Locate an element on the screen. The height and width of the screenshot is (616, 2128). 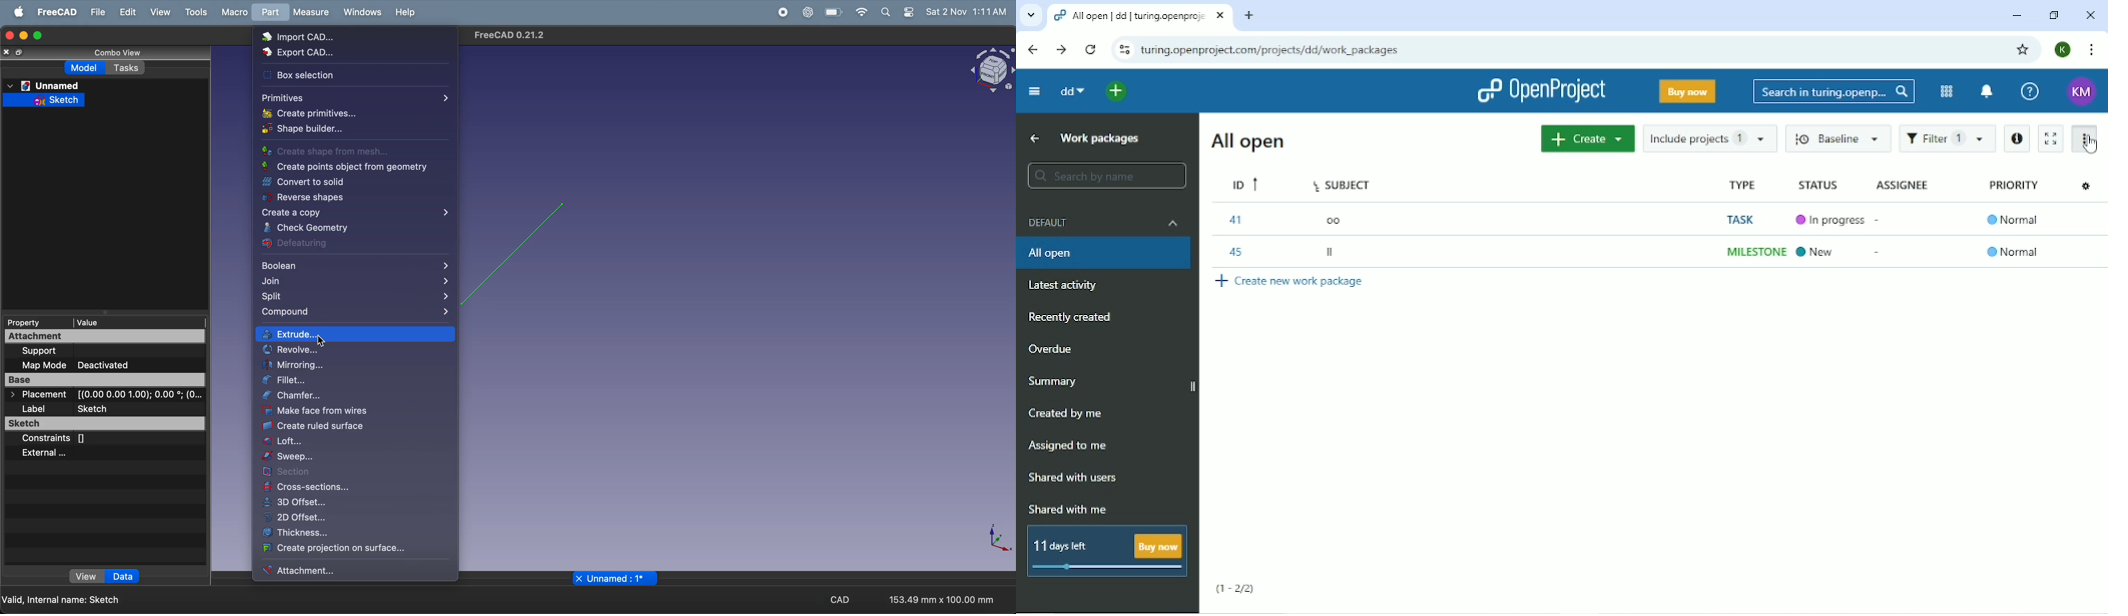
ID is located at coordinates (1245, 185).